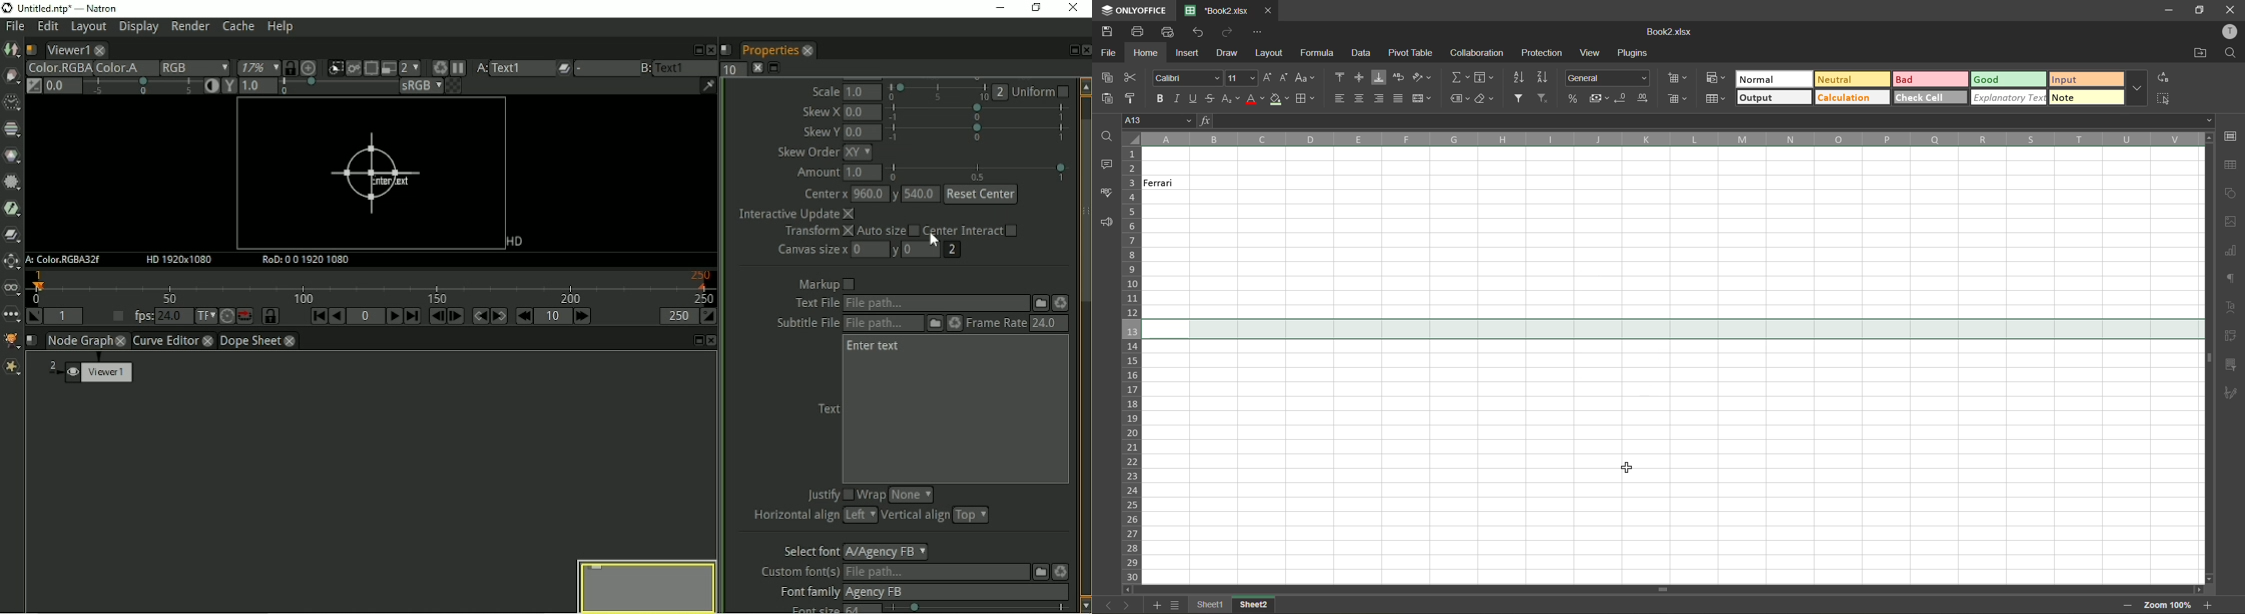 Image resolution: width=2268 pixels, height=616 pixels. What do you see at coordinates (1461, 98) in the screenshot?
I see `named ranges` at bounding box center [1461, 98].